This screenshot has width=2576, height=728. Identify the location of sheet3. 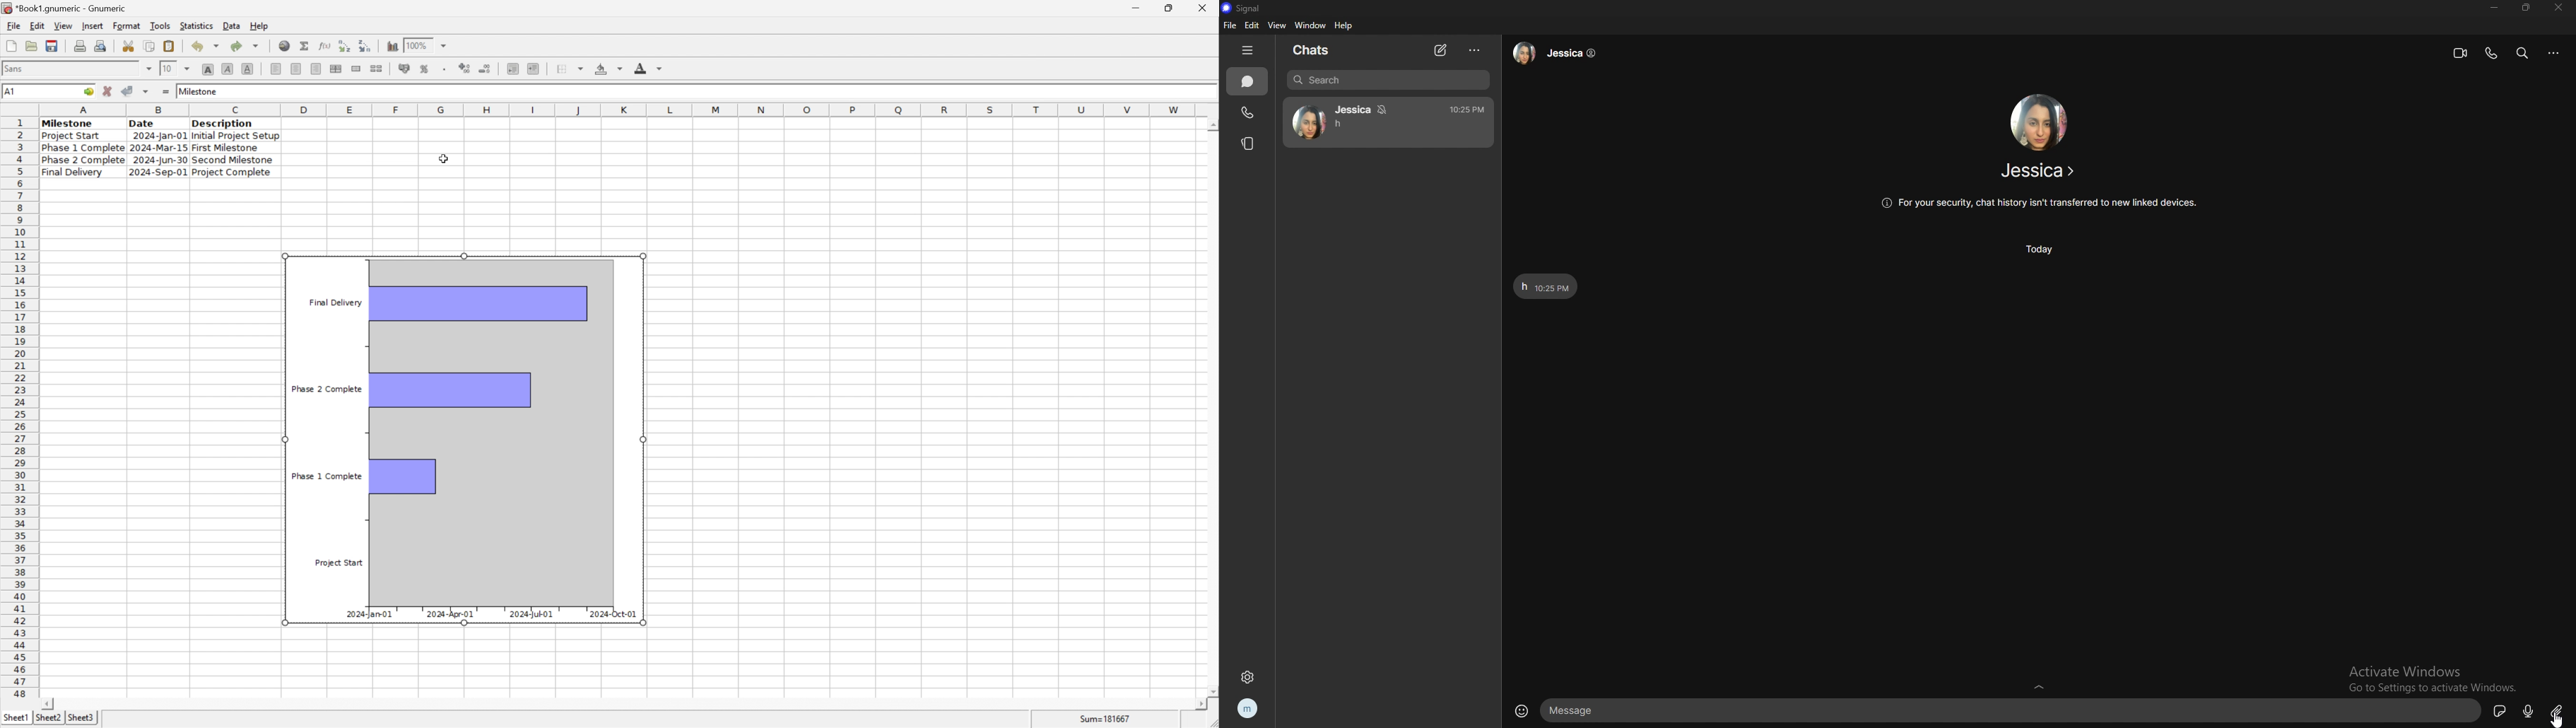
(81, 720).